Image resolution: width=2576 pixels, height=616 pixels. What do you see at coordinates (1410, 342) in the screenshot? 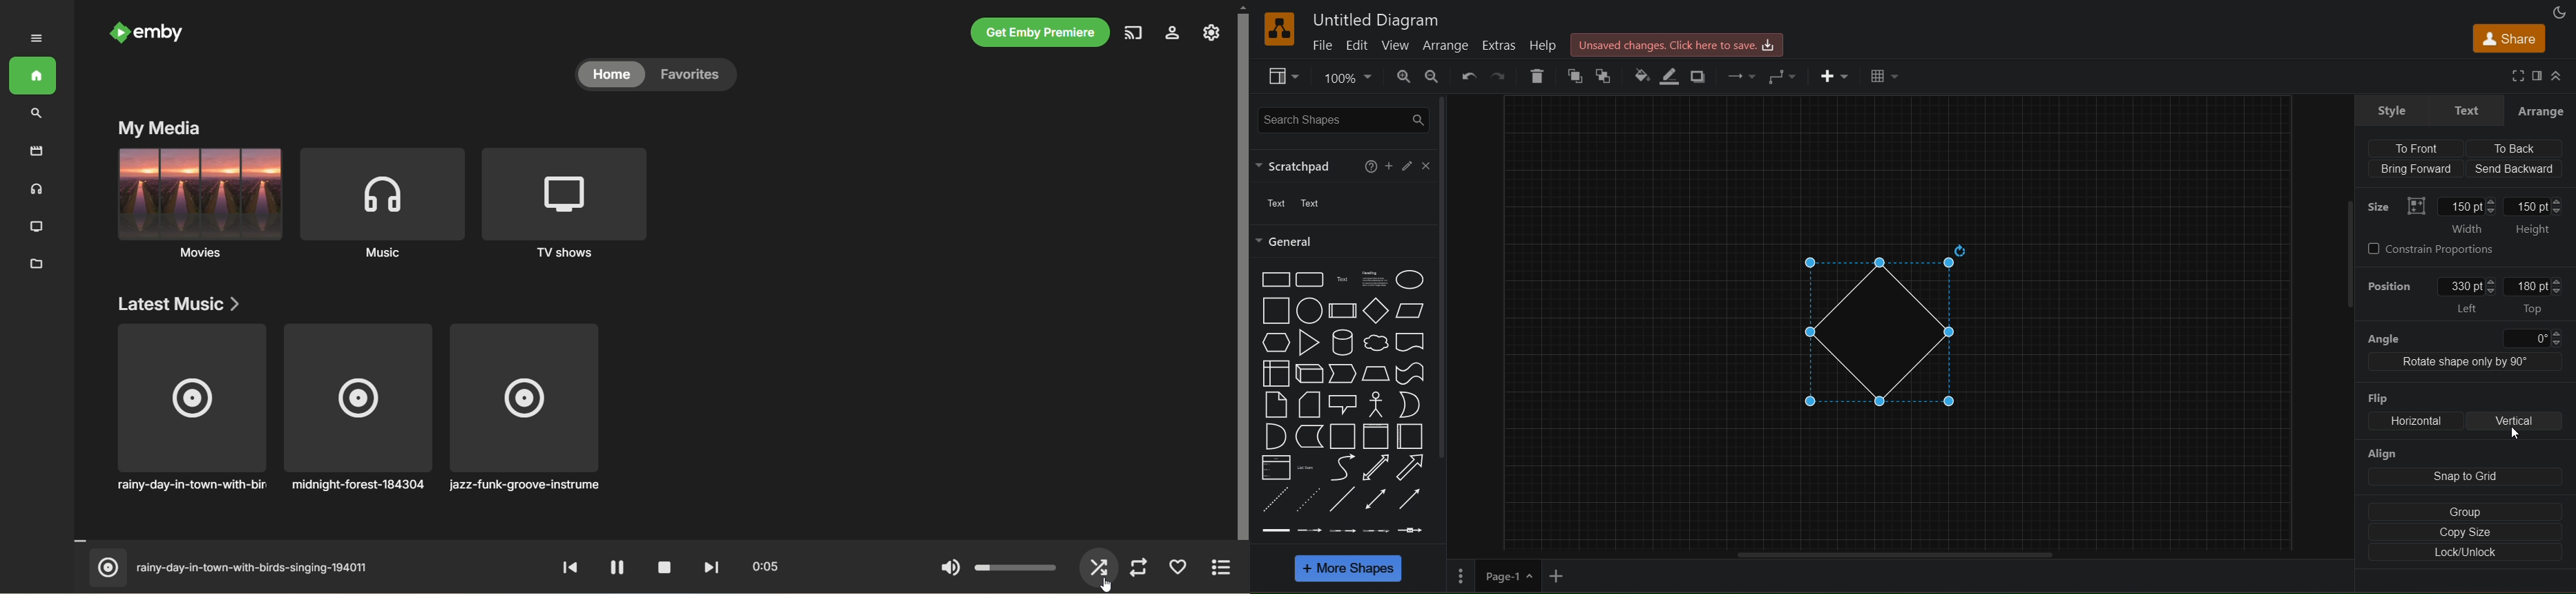
I see `document` at bounding box center [1410, 342].